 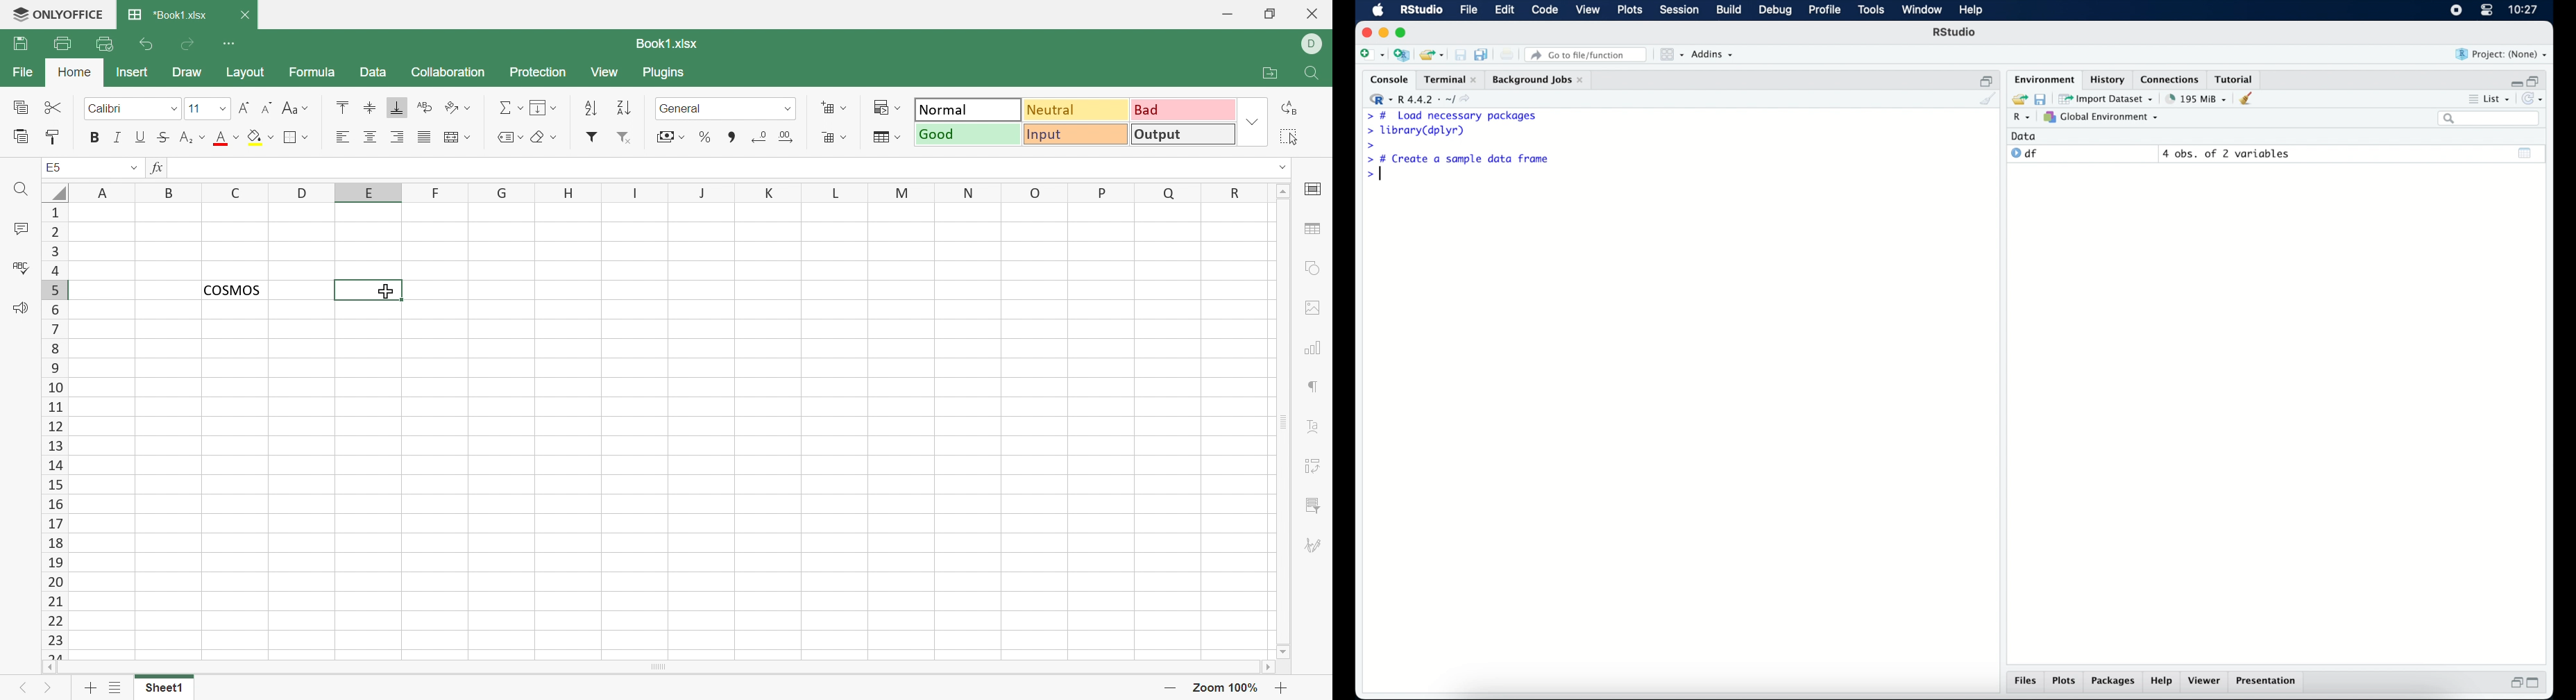 I want to click on 4 obs, of 2 variables, so click(x=2226, y=154).